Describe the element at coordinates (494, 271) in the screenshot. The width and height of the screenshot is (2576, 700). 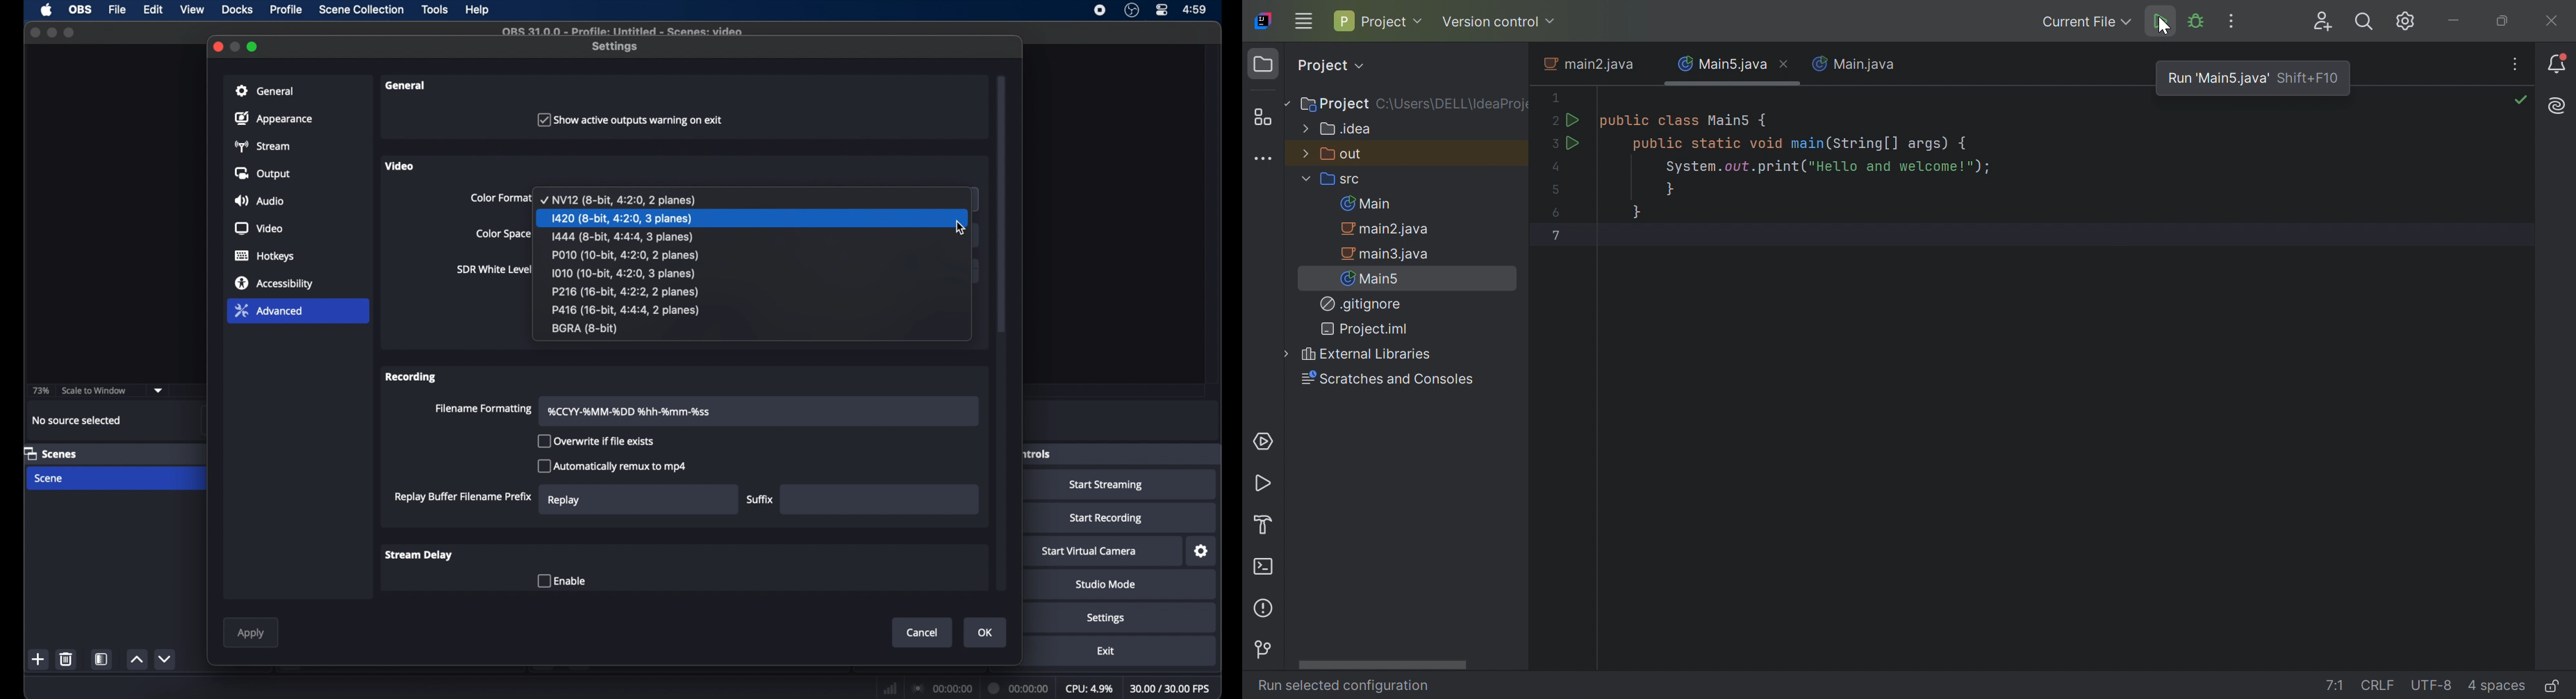
I see `sdr white level` at that location.